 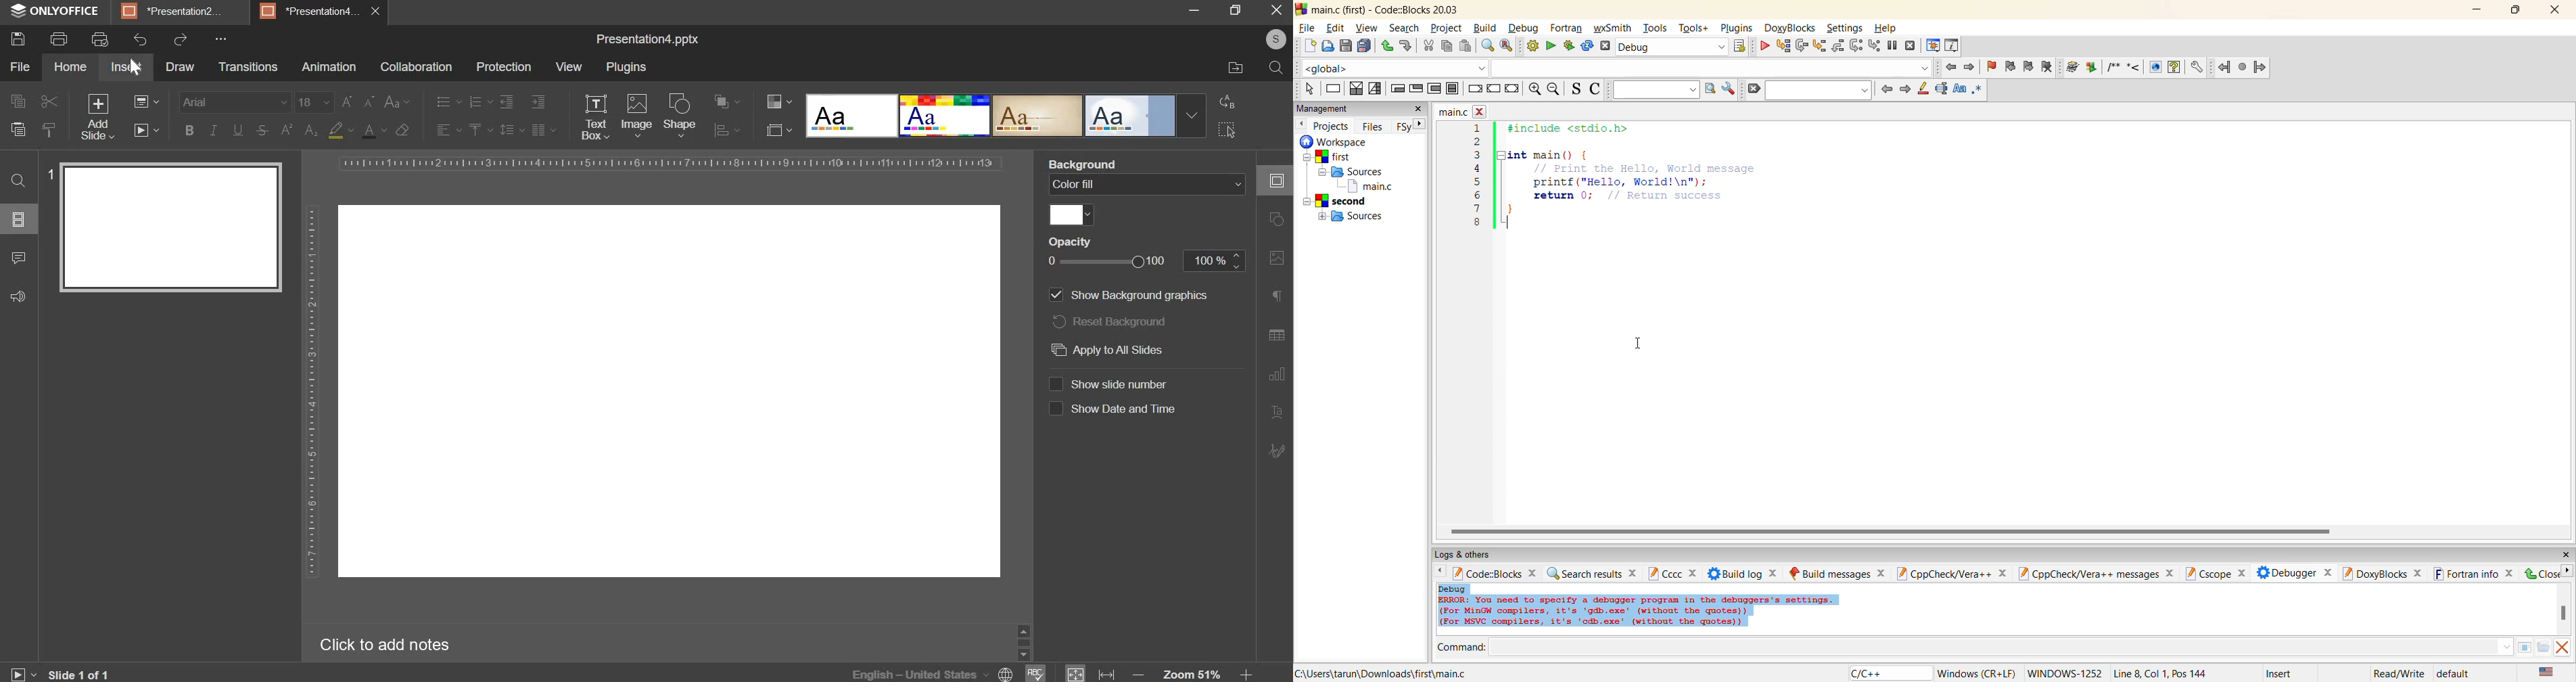 I want to click on more, so click(x=228, y=37).